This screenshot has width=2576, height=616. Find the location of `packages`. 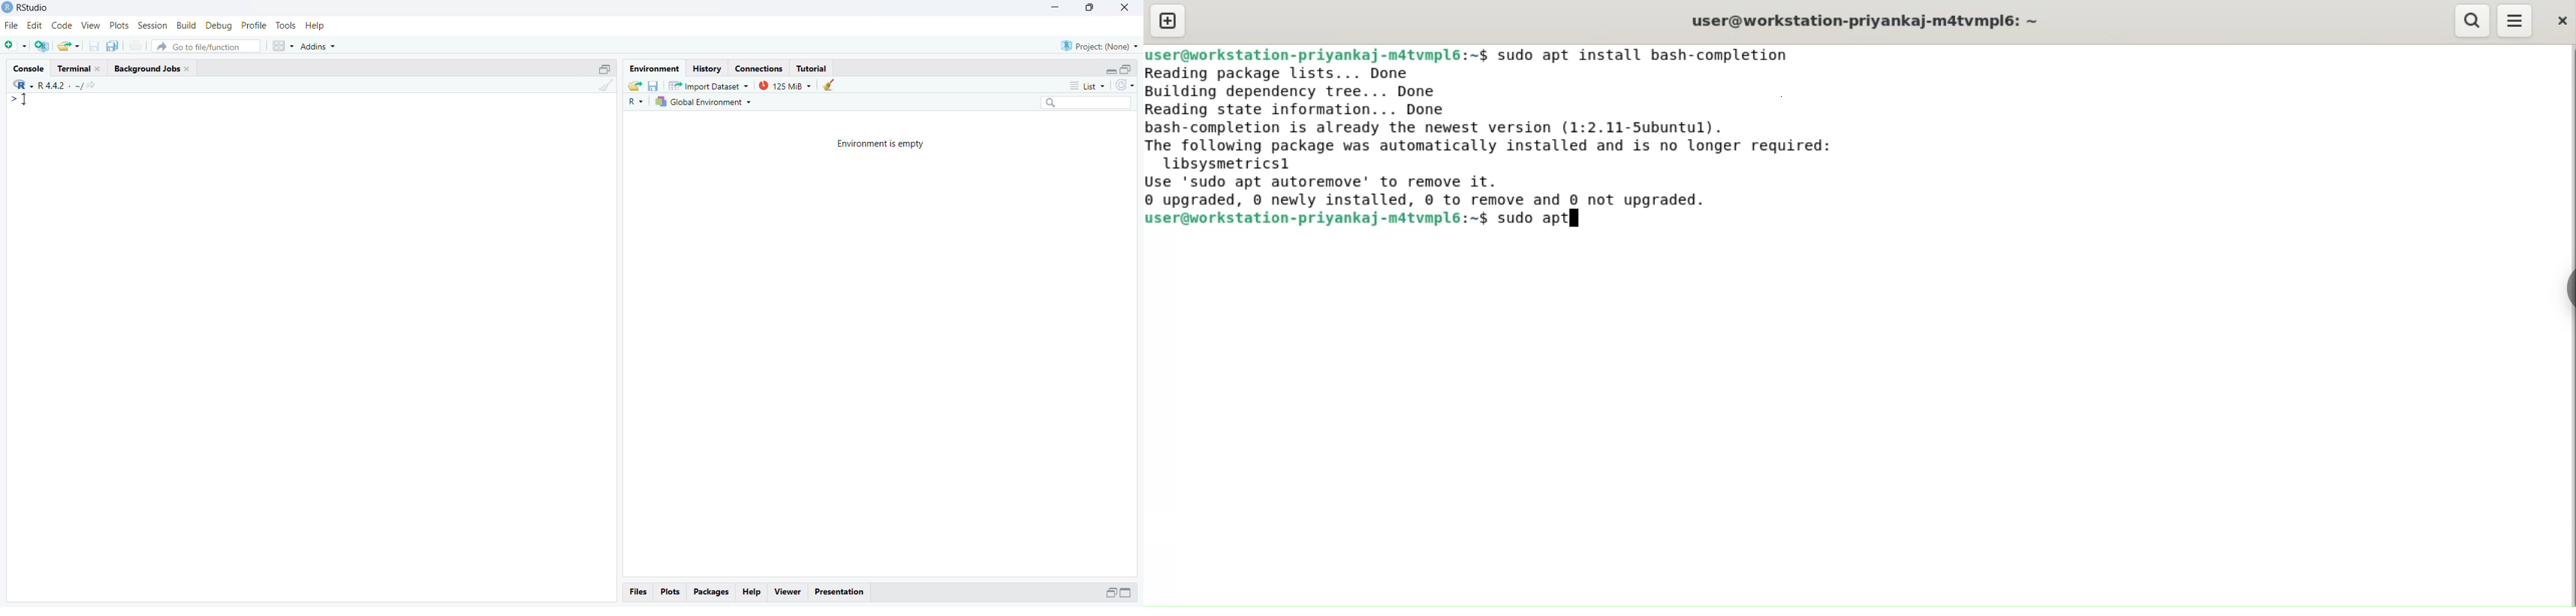

packages is located at coordinates (710, 593).